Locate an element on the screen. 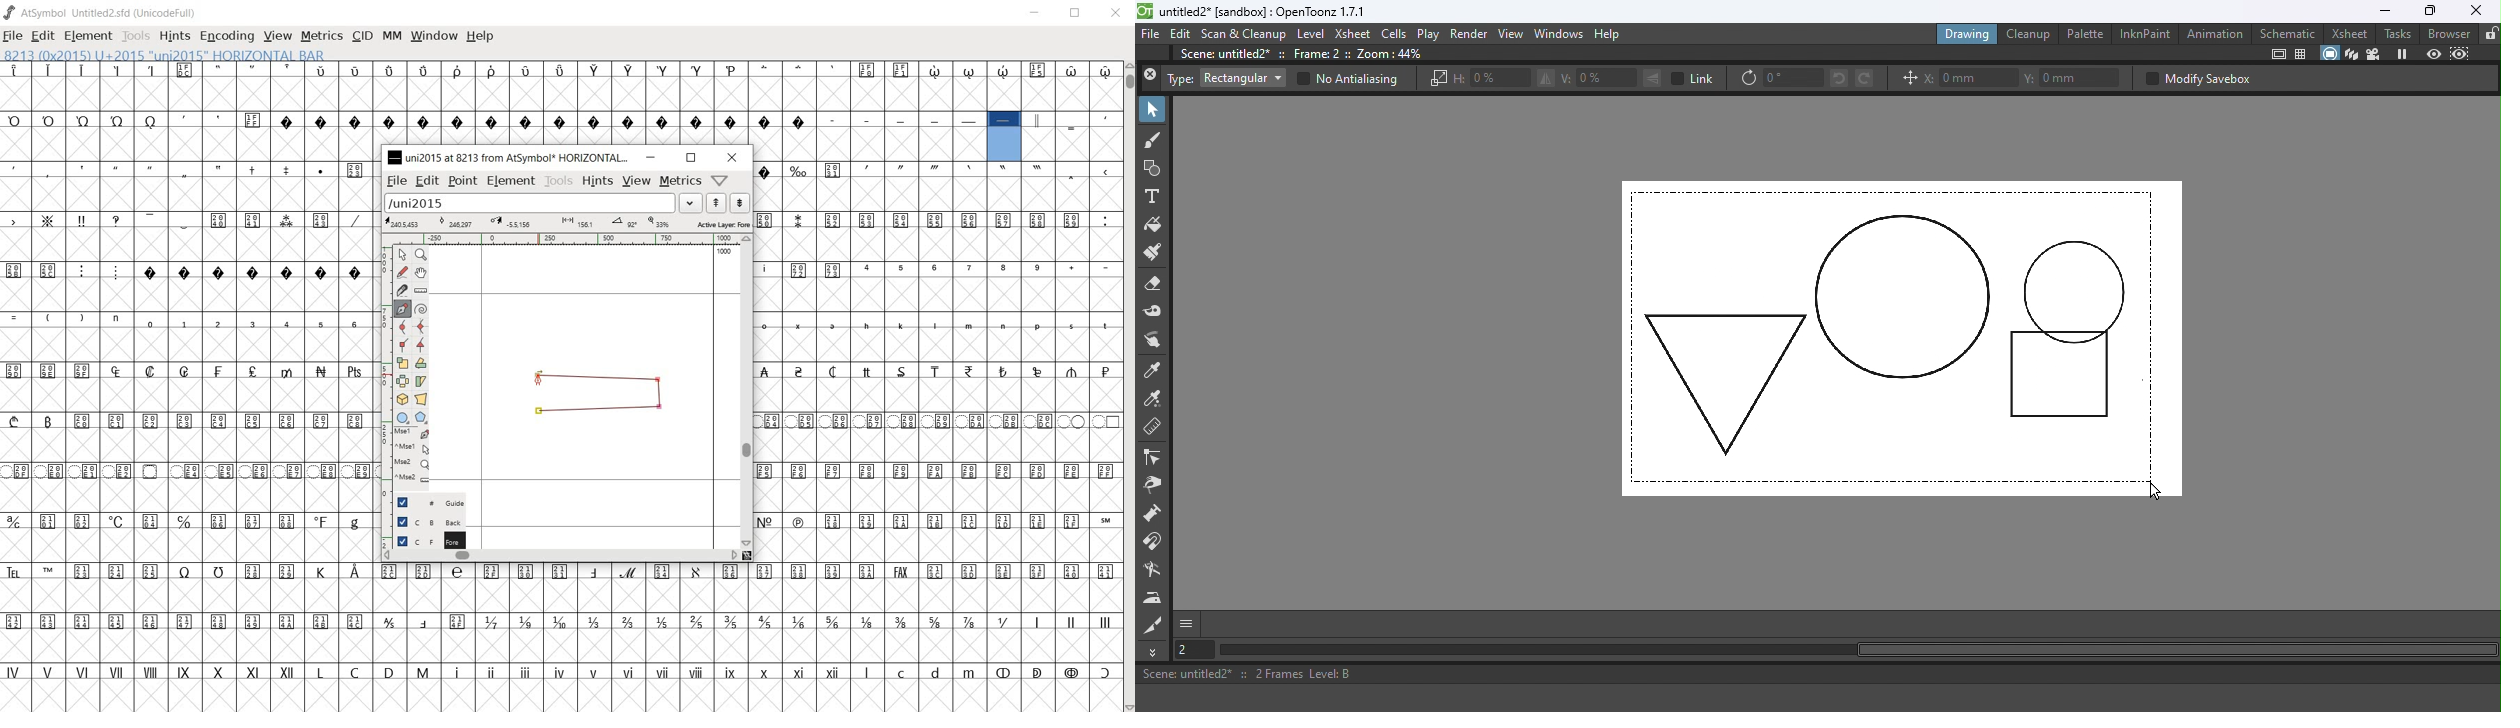 The width and height of the screenshot is (2520, 728). change whether spiro is active or not is located at coordinates (422, 309).